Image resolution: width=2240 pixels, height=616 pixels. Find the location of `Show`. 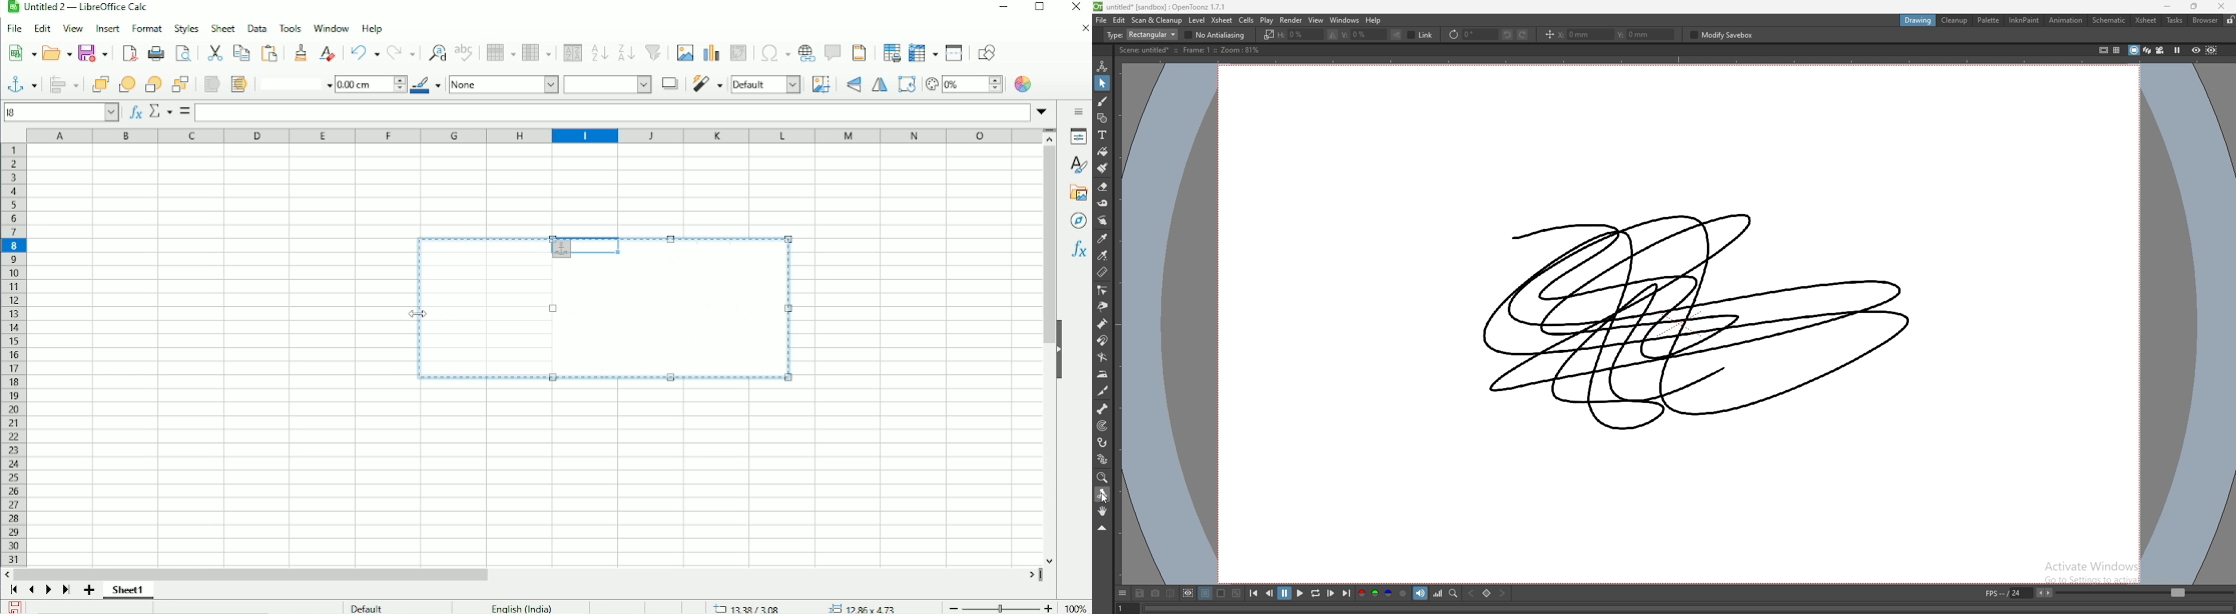

Show is located at coordinates (1059, 348).